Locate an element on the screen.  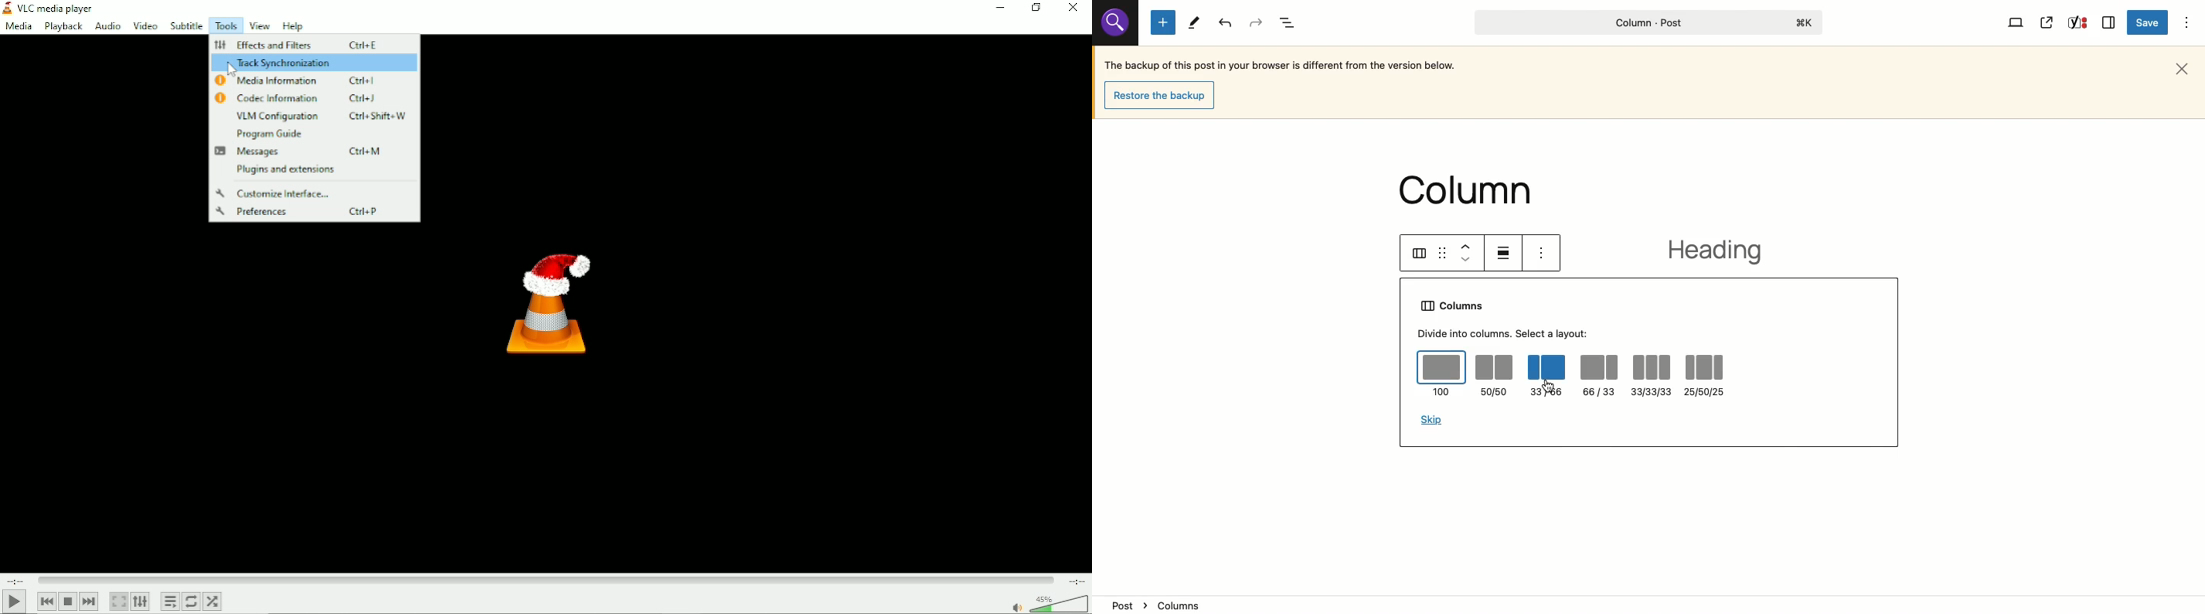
media is located at coordinates (20, 27).